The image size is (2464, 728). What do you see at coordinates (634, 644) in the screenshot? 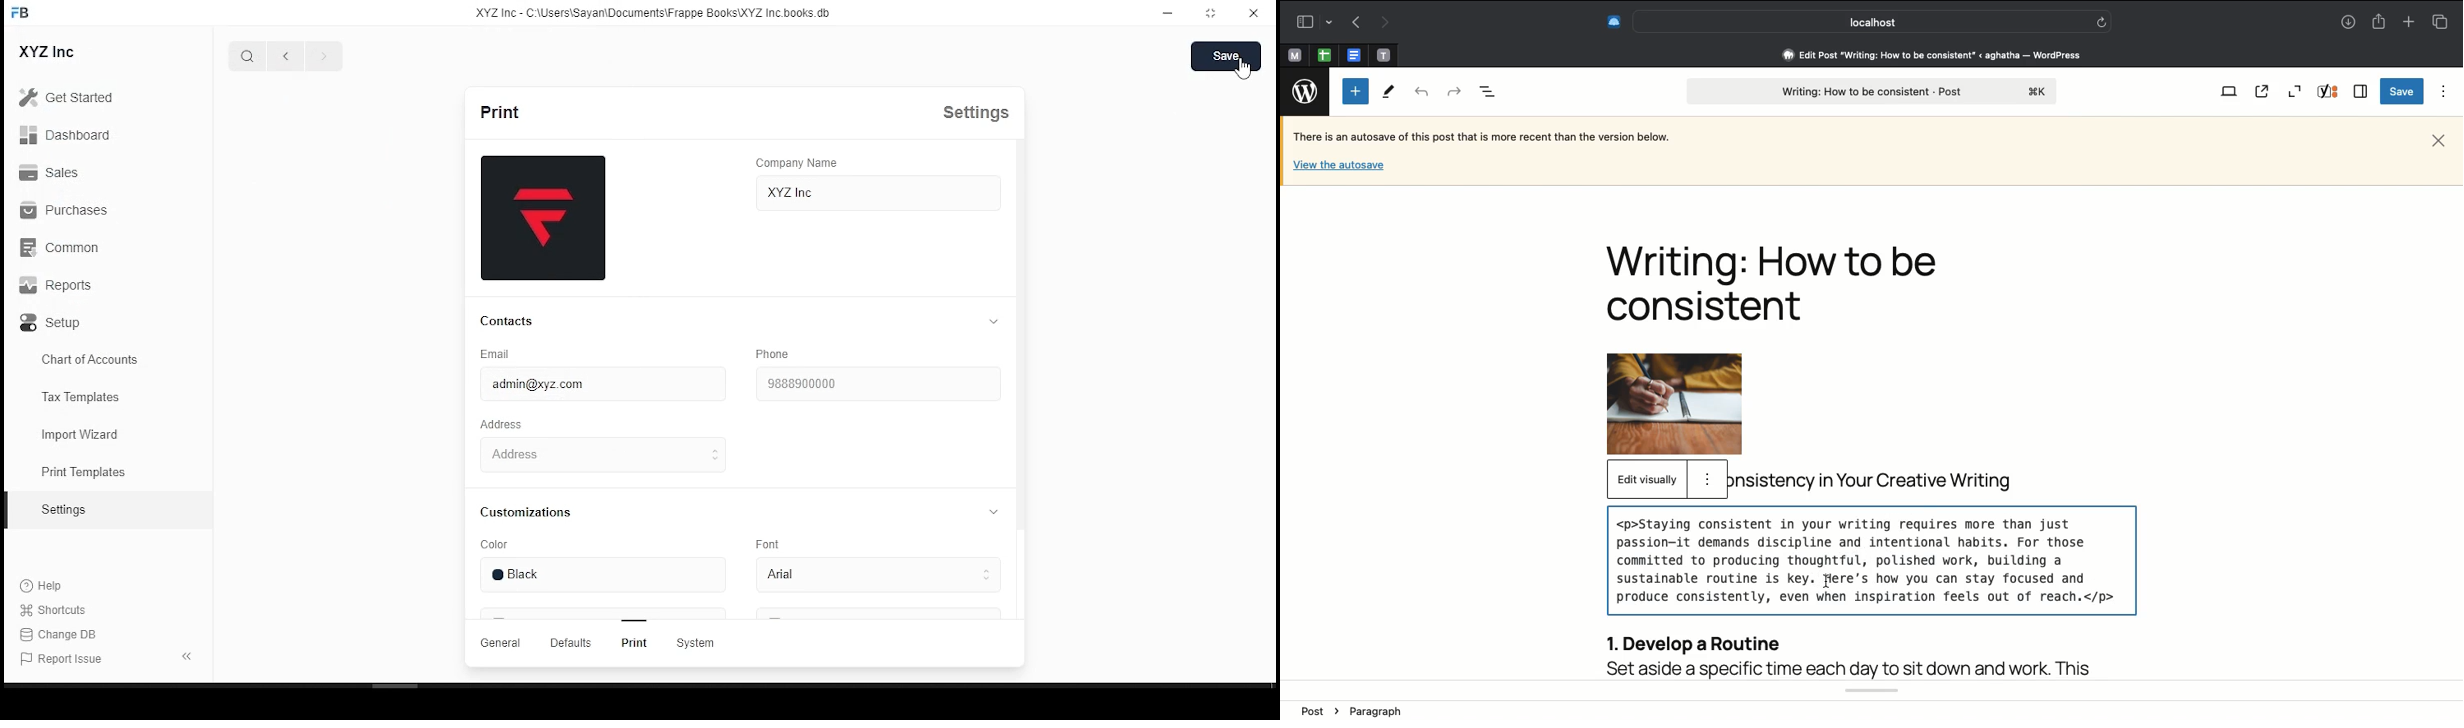
I see `Print` at bounding box center [634, 644].